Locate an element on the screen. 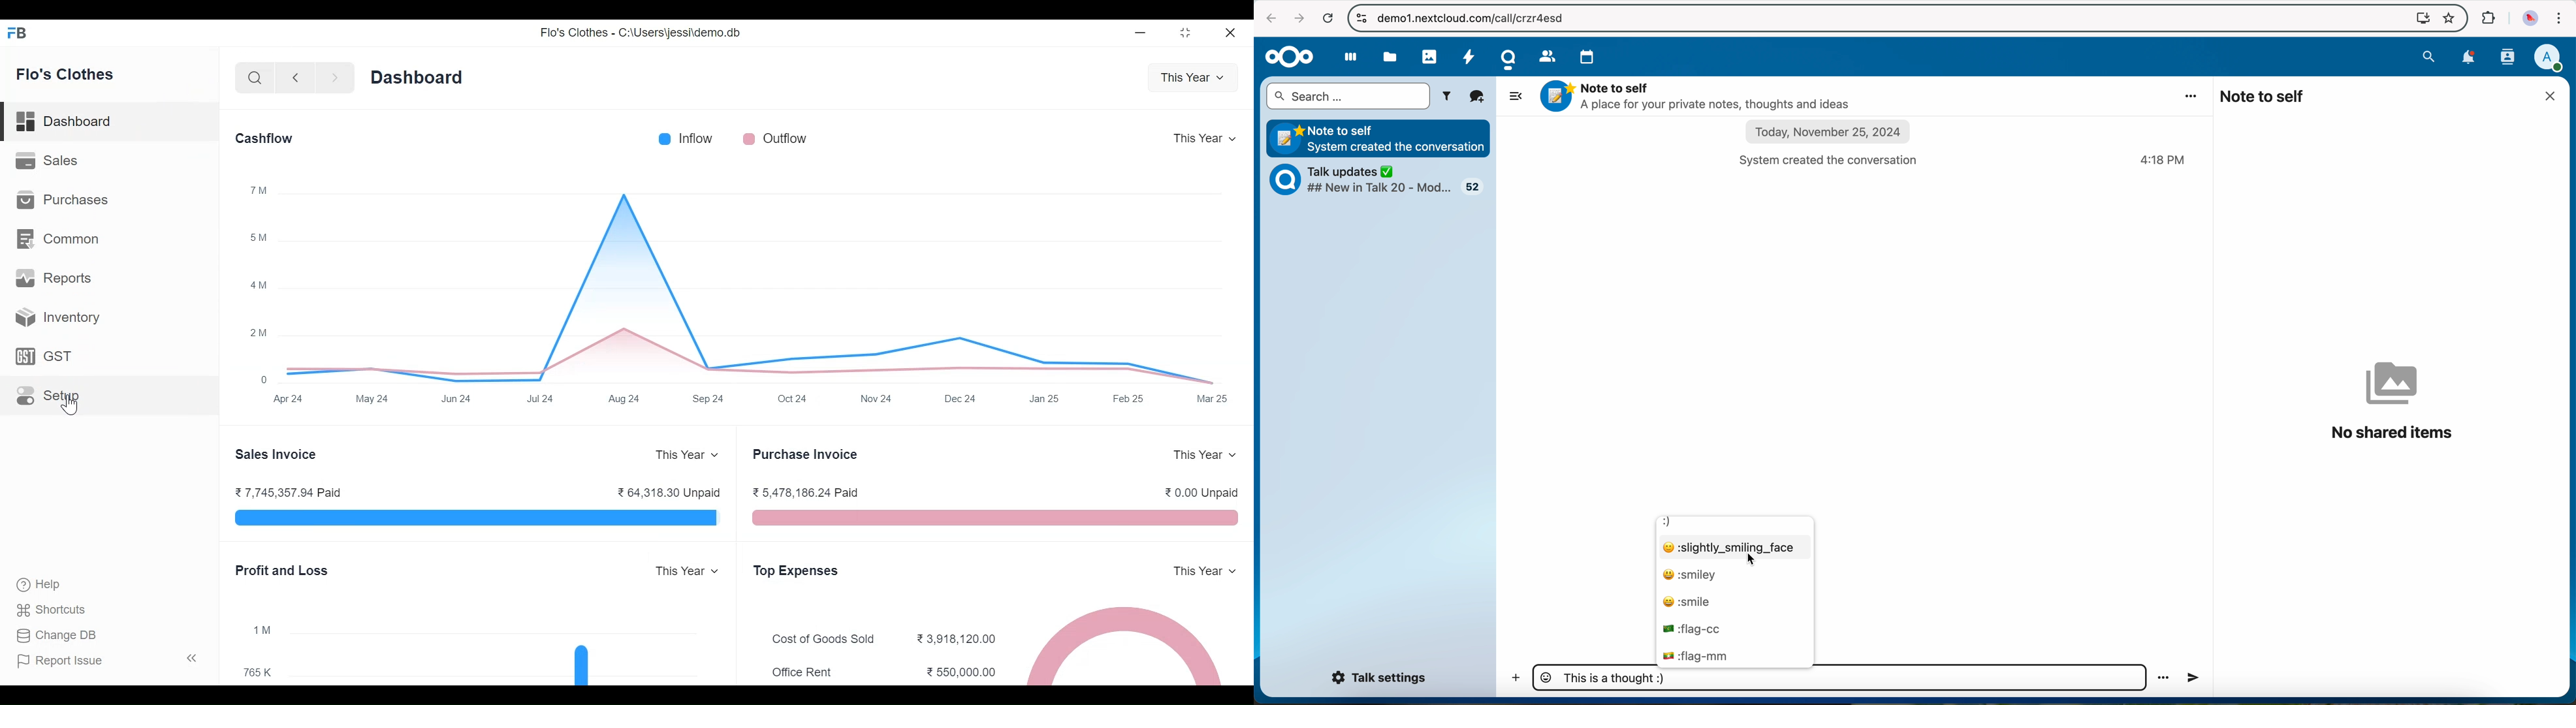  activity is located at coordinates (1471, 60).